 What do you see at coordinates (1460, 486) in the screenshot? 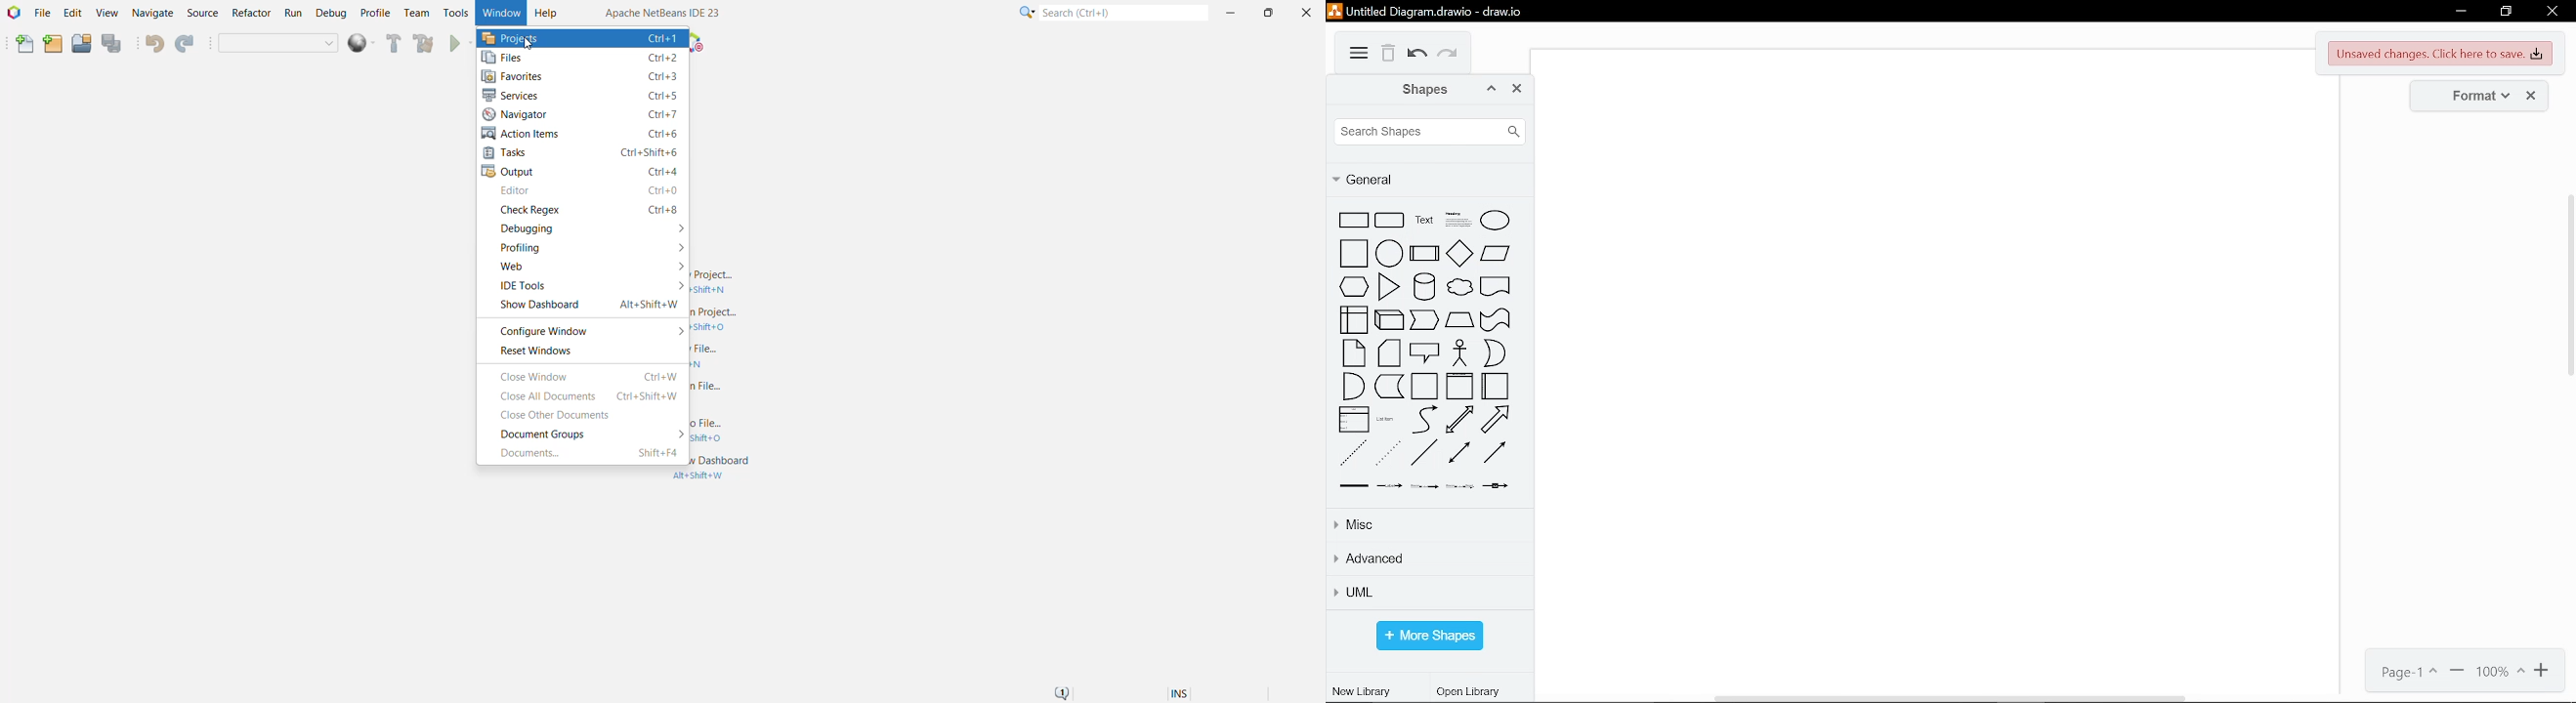
I see `connector with 3 label` at bounding box center [1460, 486].